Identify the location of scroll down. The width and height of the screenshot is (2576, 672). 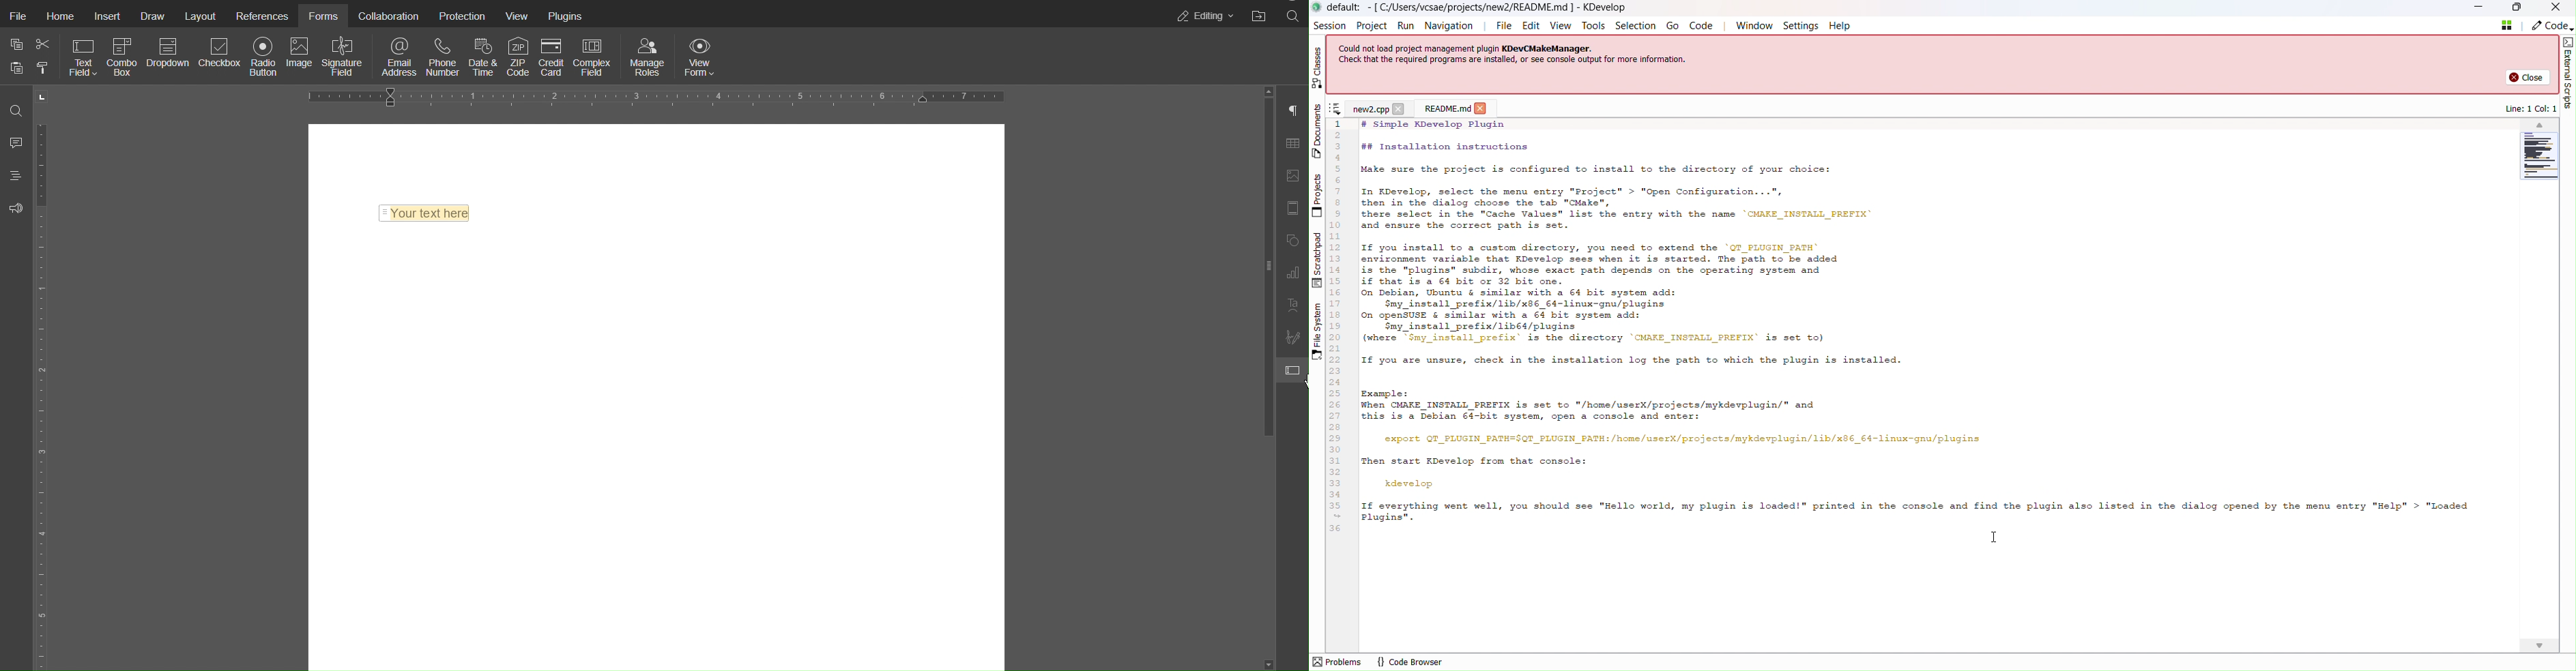
(2539, 646).